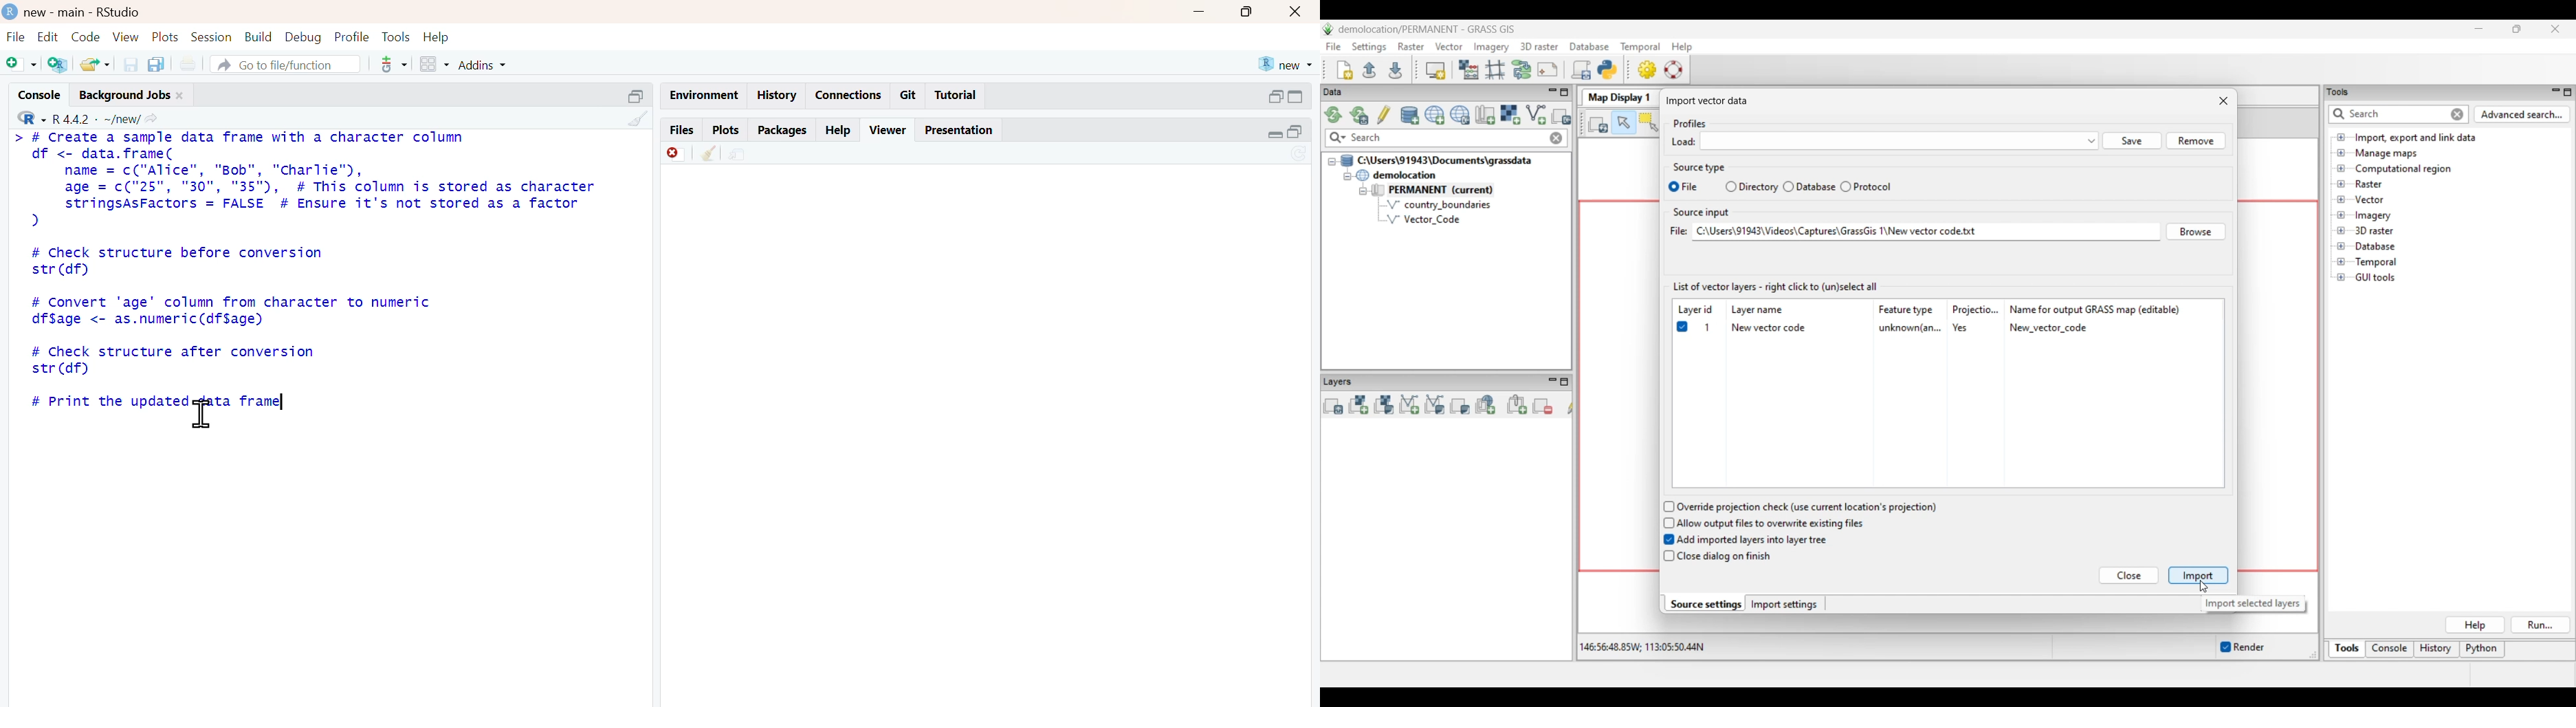  What do you see at coordinates (2517, 29) in the screenshot?
I see `Show interface in a smaller tab` at bounding box center [2517, 29].